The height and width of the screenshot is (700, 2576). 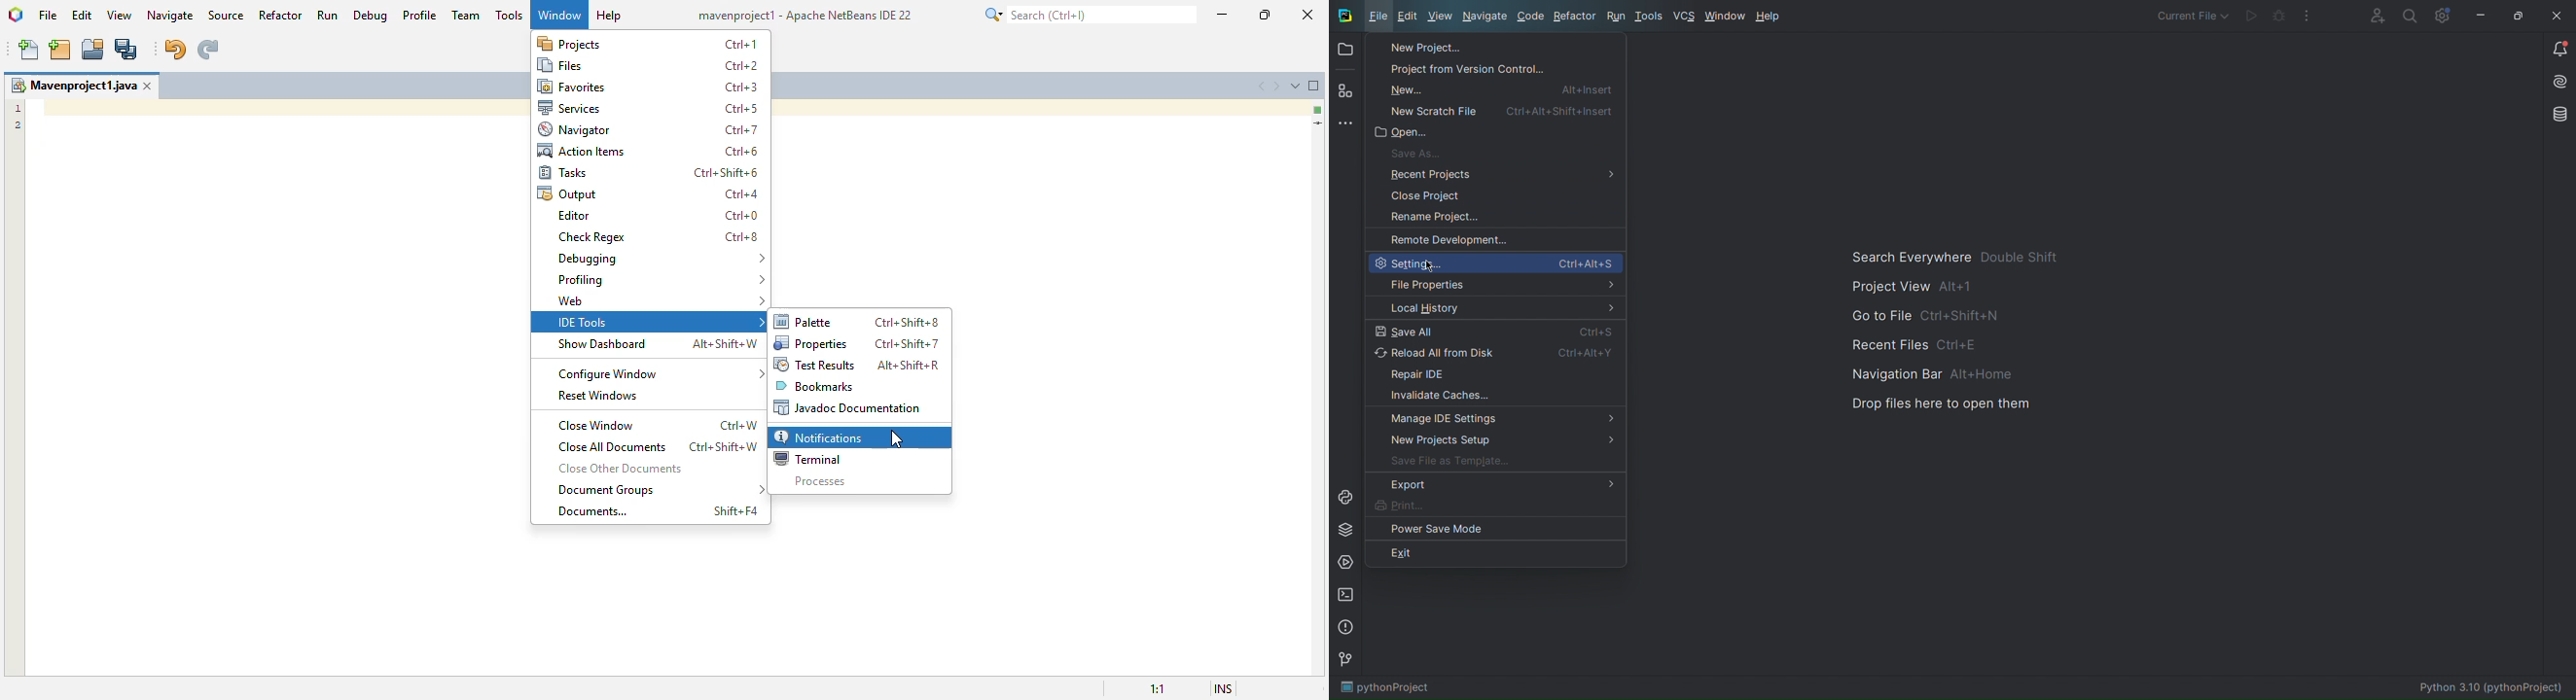 What do you see at coordinates (741, 110) in the screenshot?
I see `shortcut for services` at bounding box center [741, 110].